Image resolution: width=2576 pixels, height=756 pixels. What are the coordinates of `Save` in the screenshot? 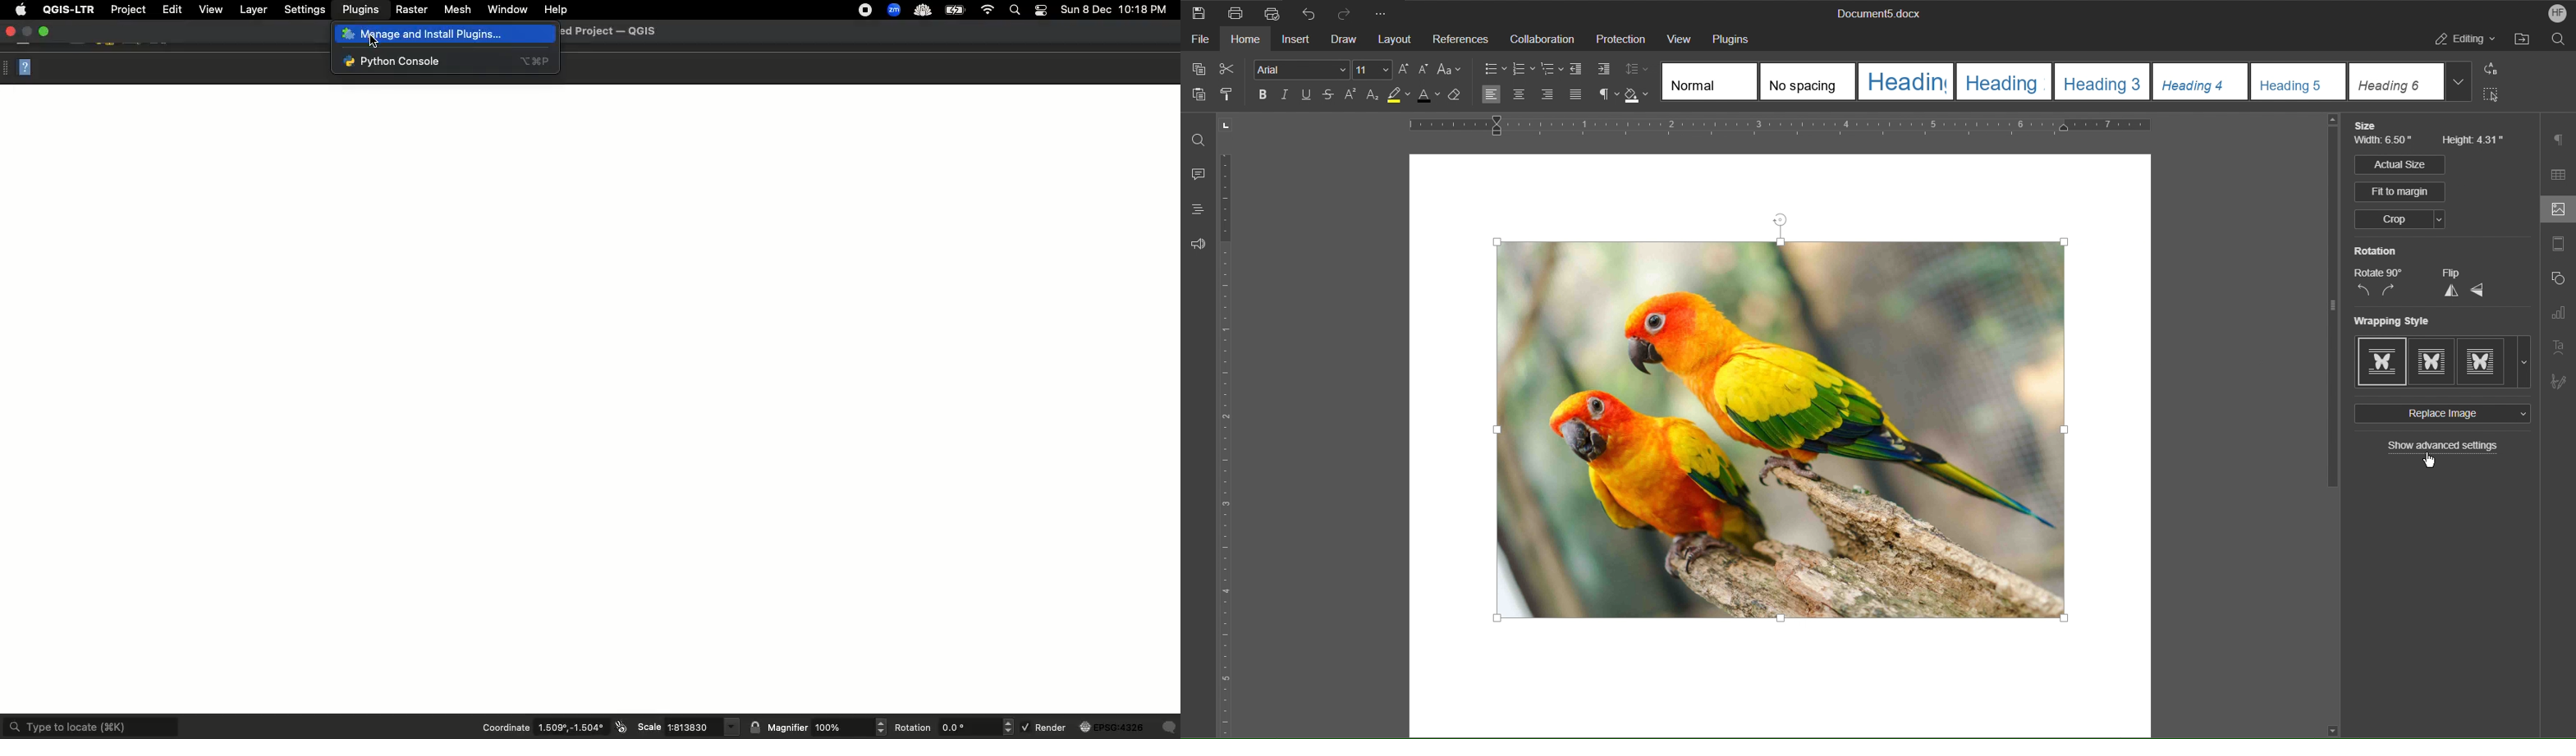 It's located at (1199, 12).